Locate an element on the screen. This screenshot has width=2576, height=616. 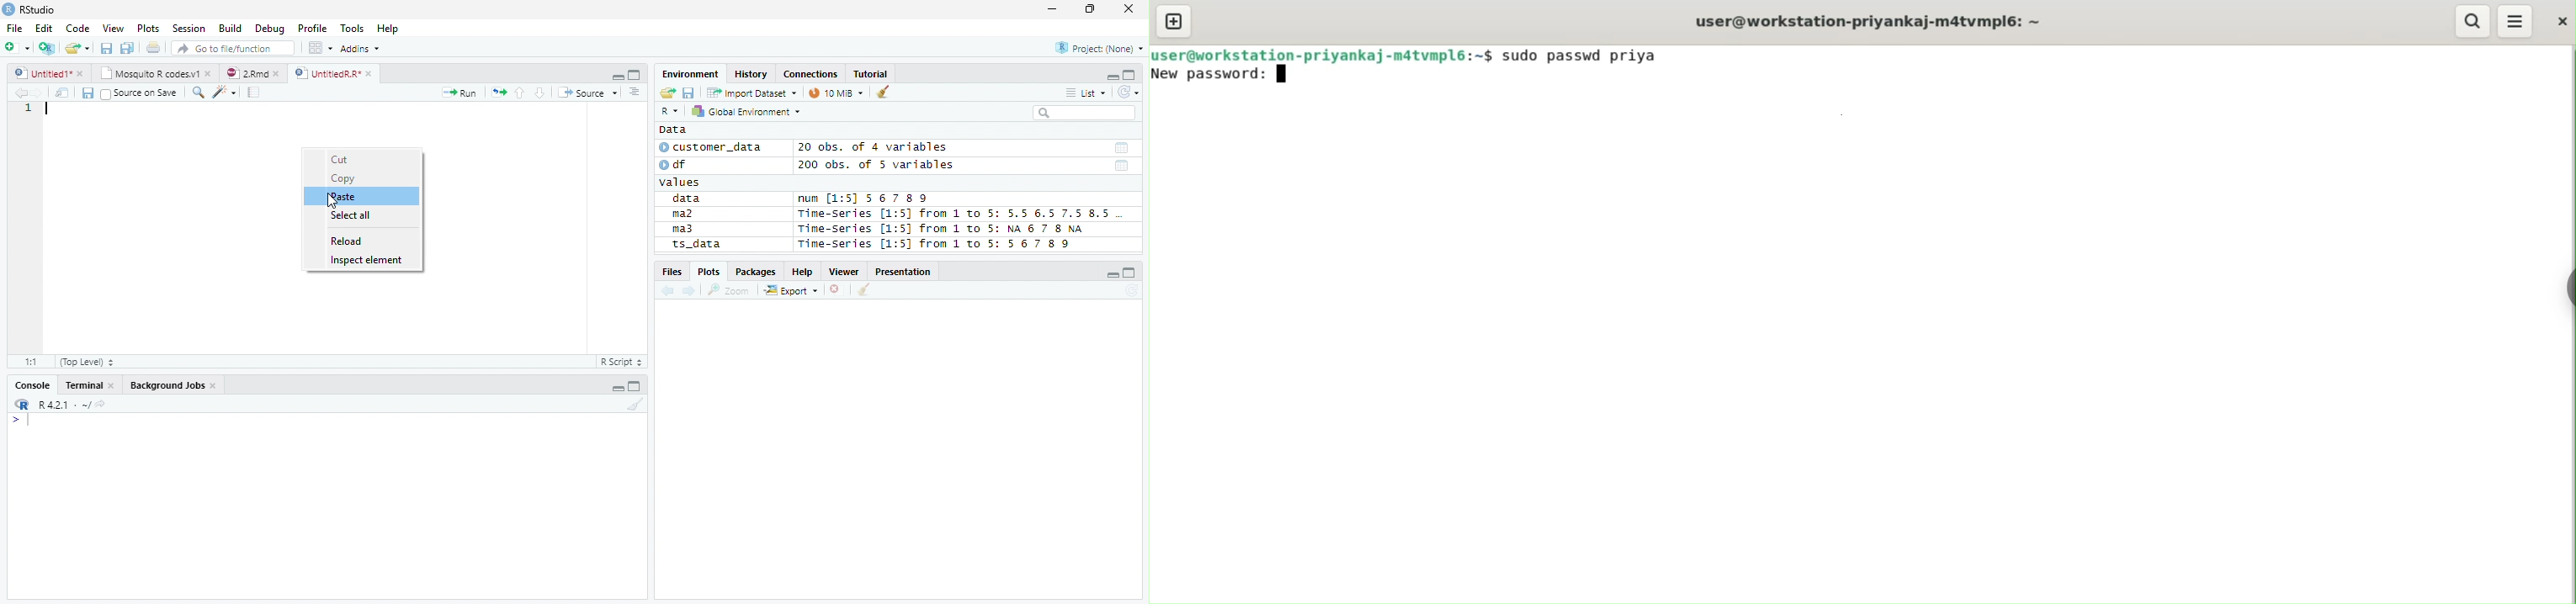
Refresh is located at coordinates (1129, 90).